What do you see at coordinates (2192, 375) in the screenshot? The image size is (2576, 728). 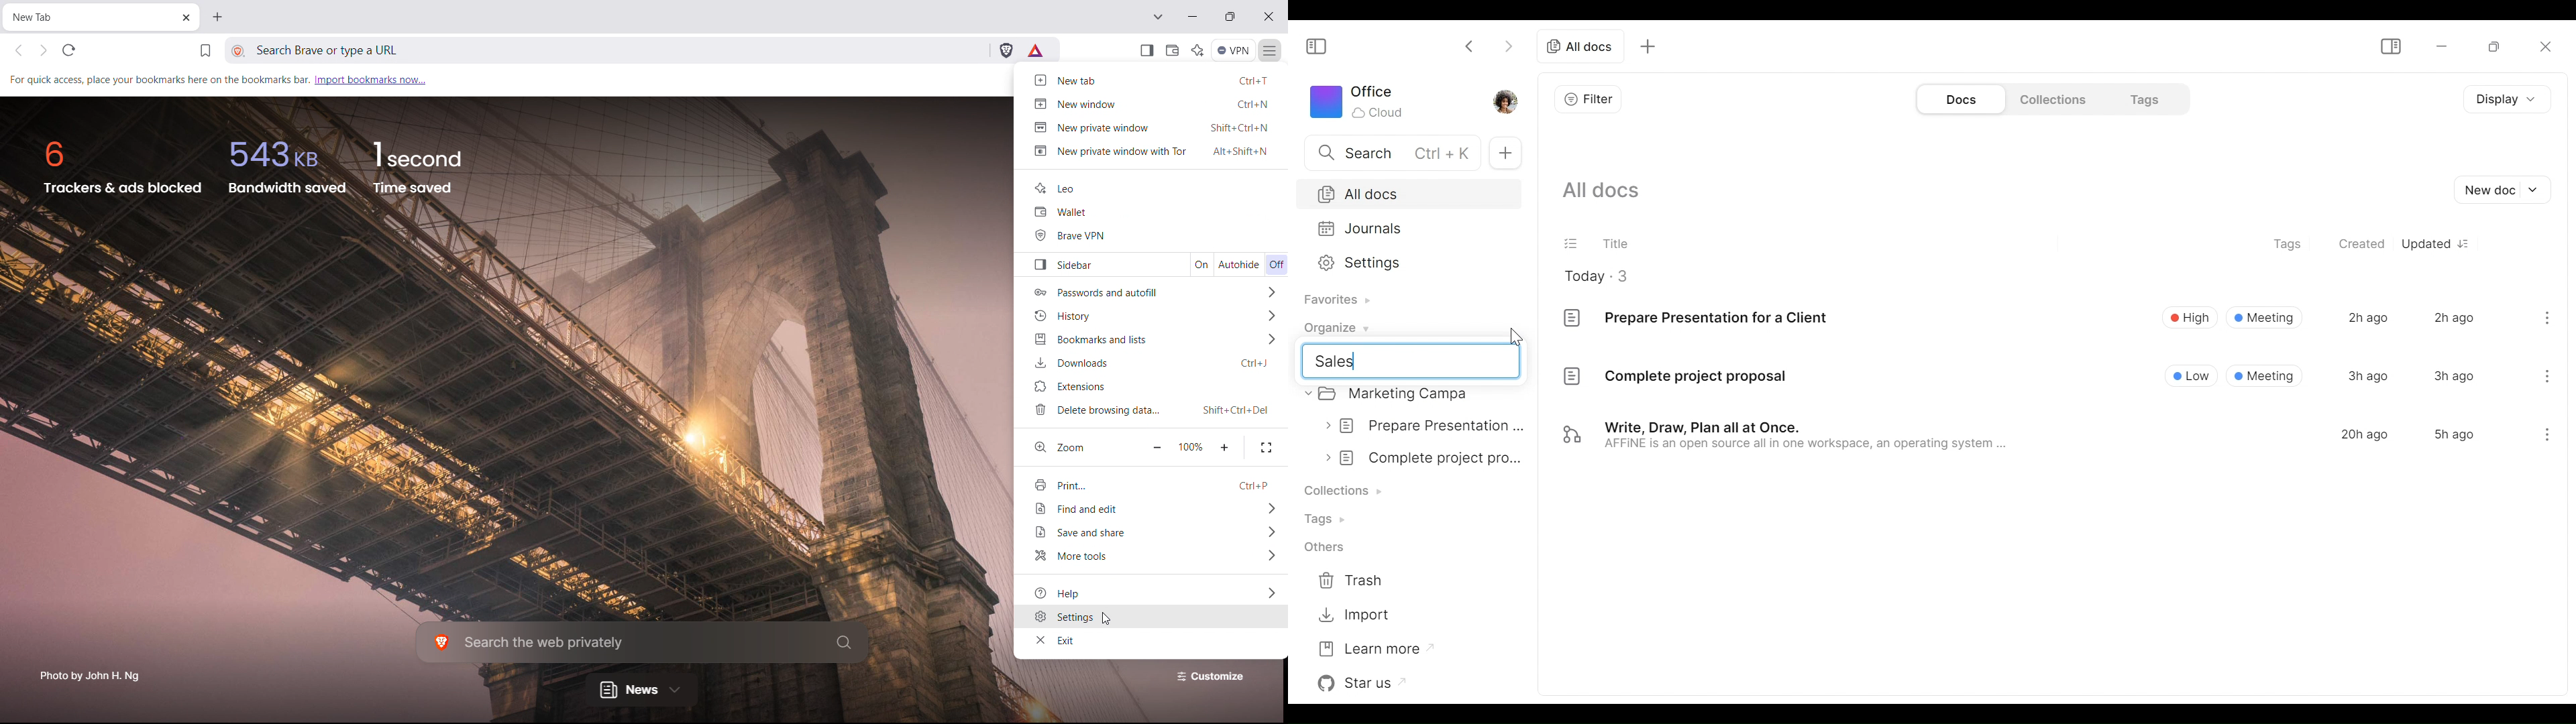 I see `Low` at bounding box center [2192, 375].